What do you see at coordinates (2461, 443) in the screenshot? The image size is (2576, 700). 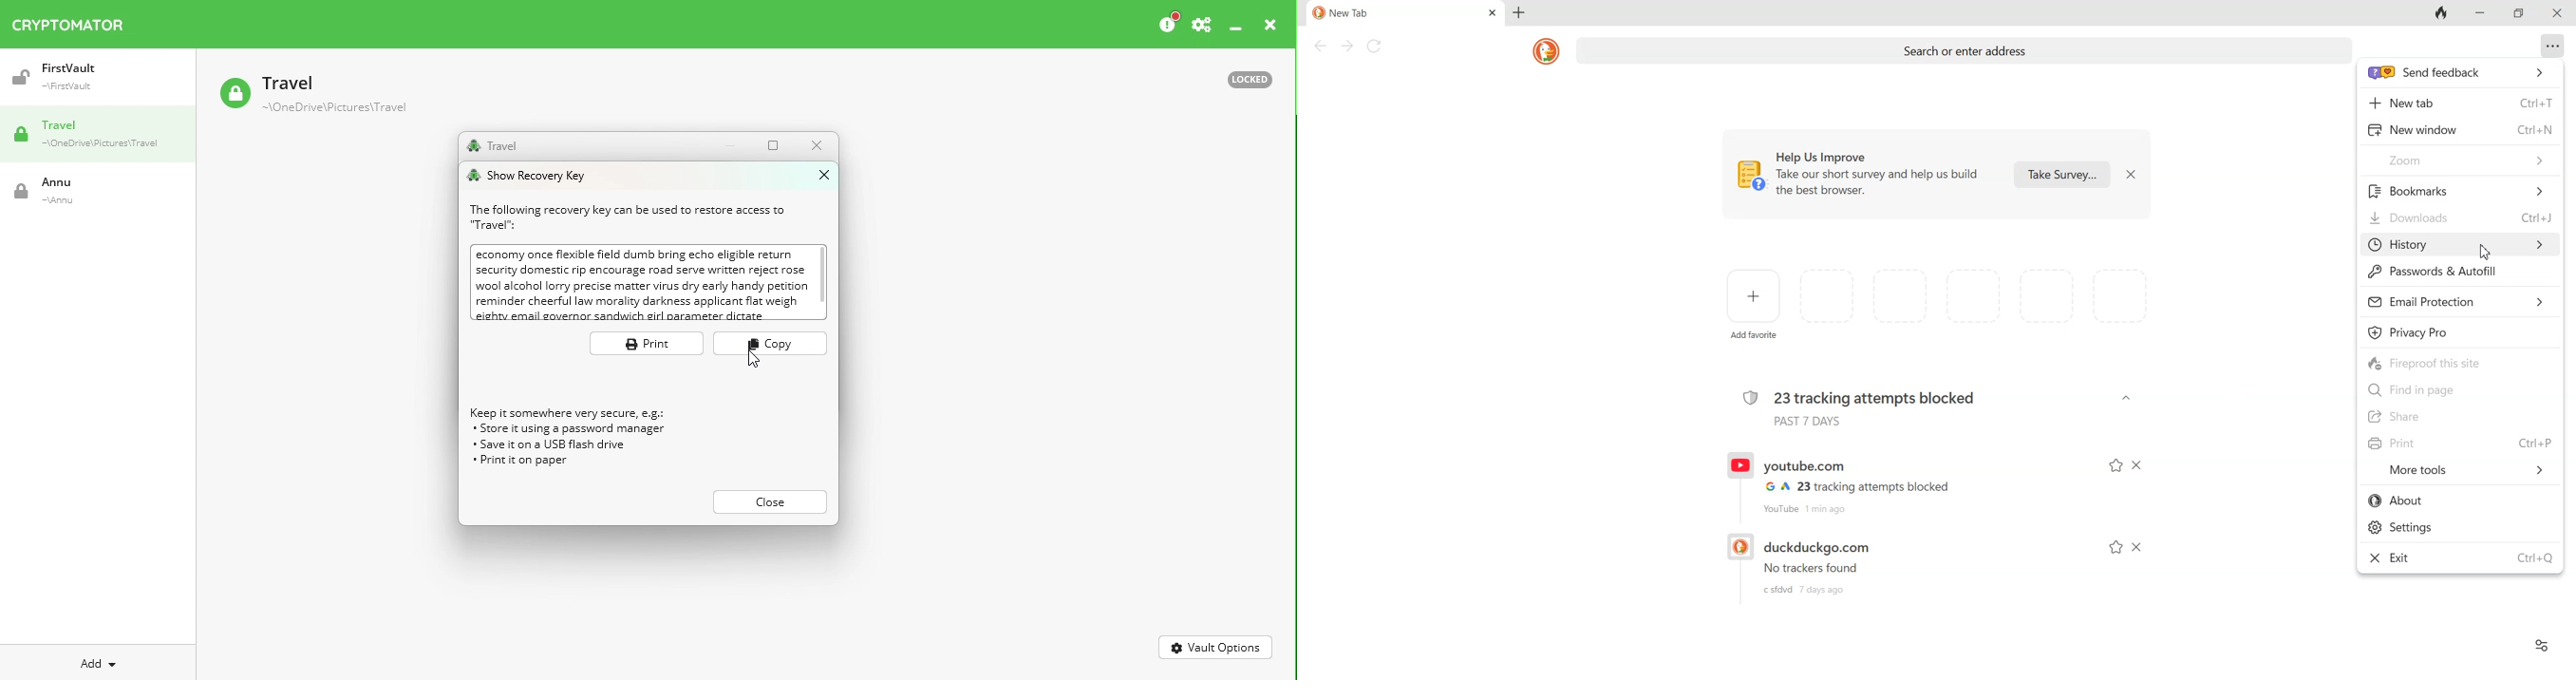 I see `Print` at bounding box center [2461, 443].